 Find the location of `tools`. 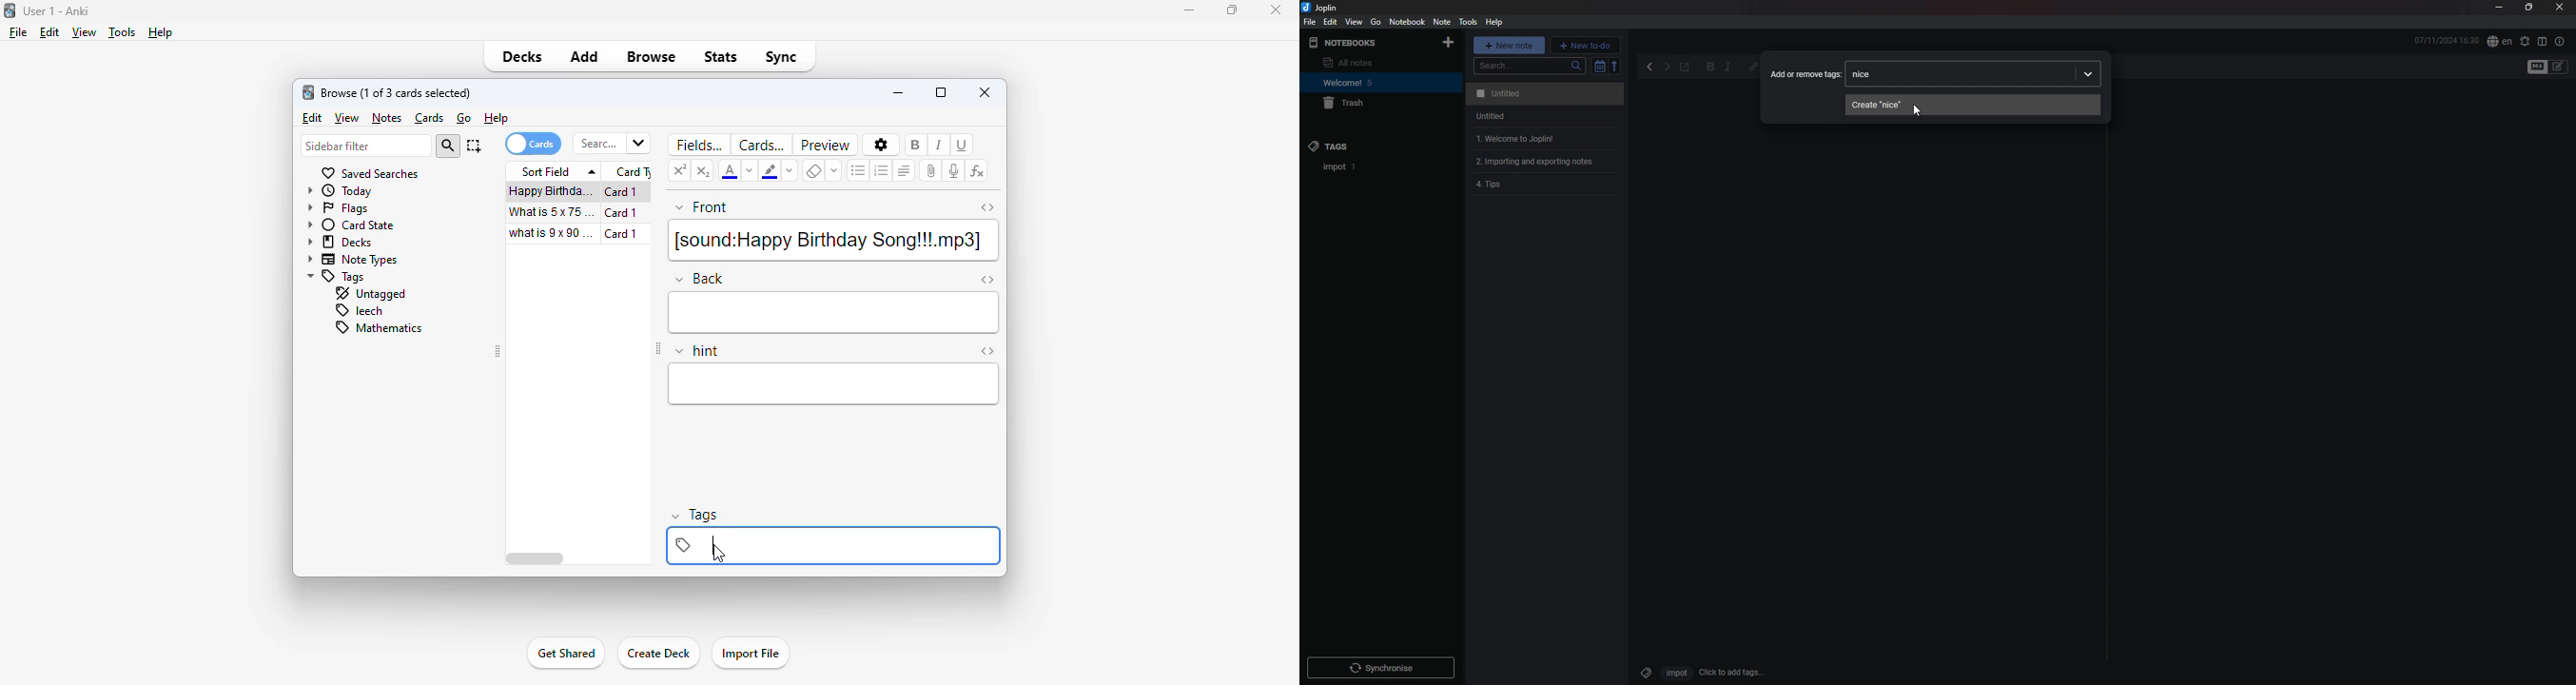

tools is located at coordinates (1467, 22).